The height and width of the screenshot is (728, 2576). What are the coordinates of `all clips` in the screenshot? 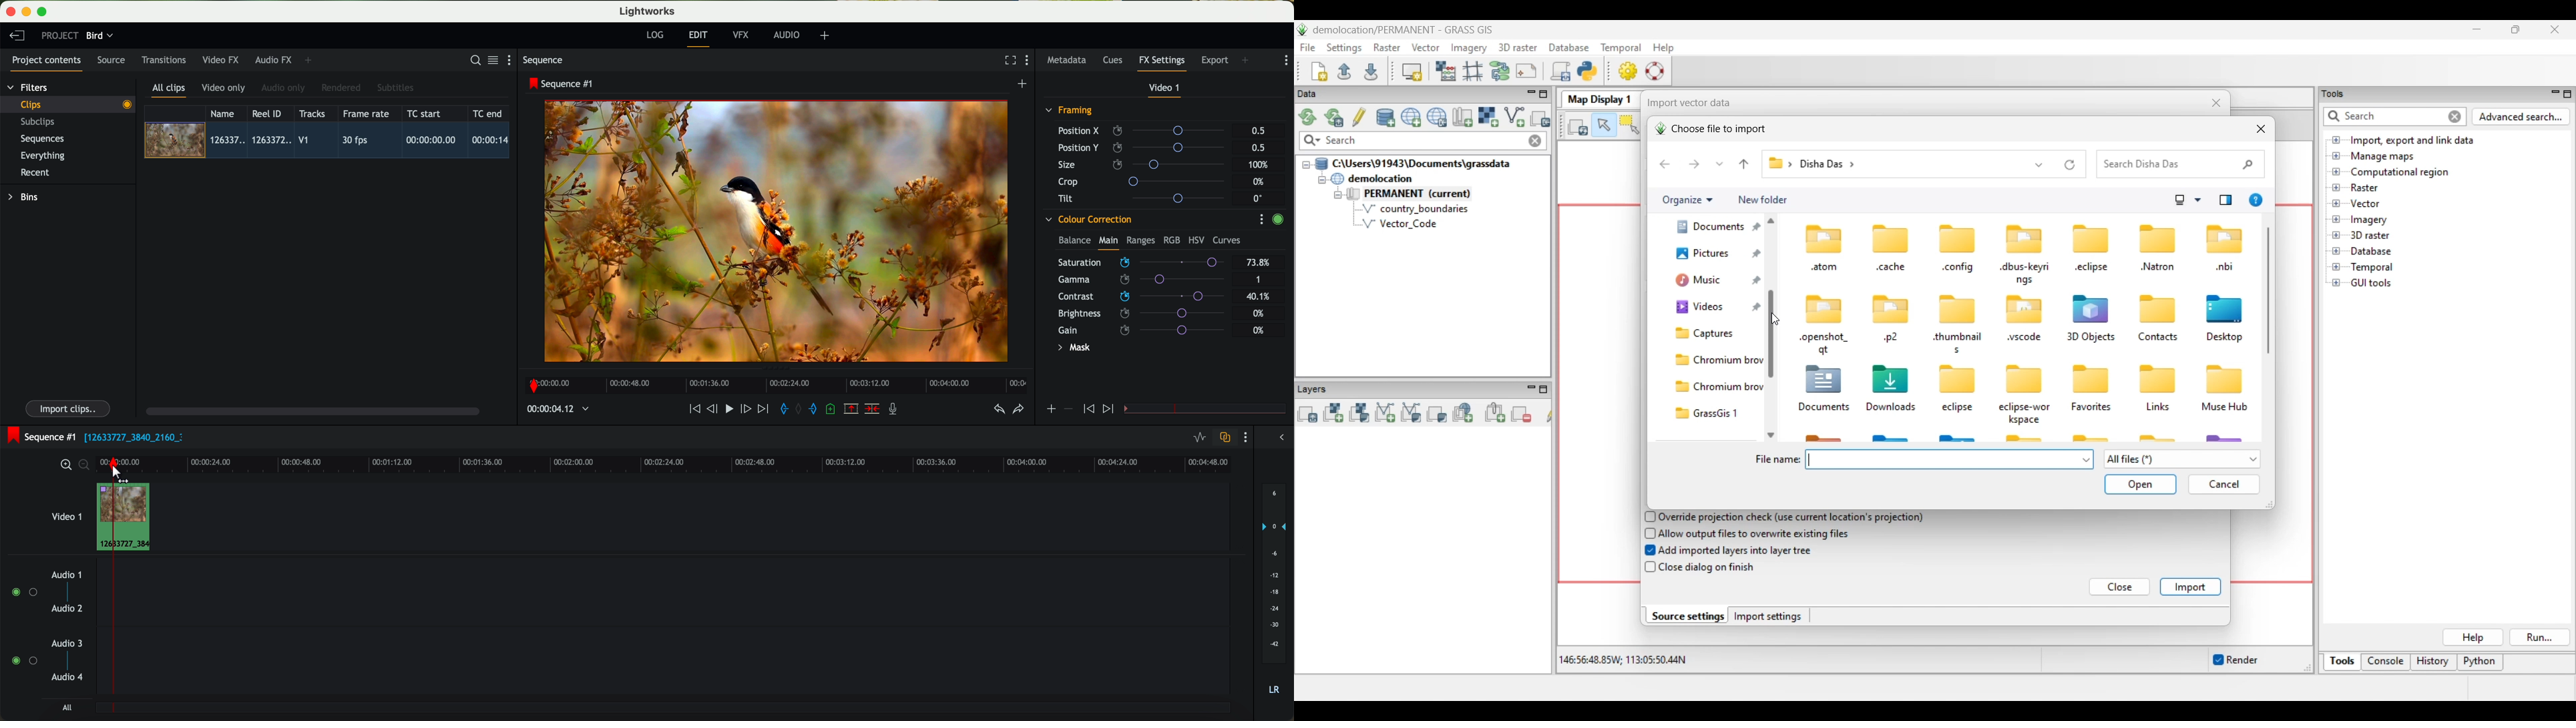 It's located at (169, 91).